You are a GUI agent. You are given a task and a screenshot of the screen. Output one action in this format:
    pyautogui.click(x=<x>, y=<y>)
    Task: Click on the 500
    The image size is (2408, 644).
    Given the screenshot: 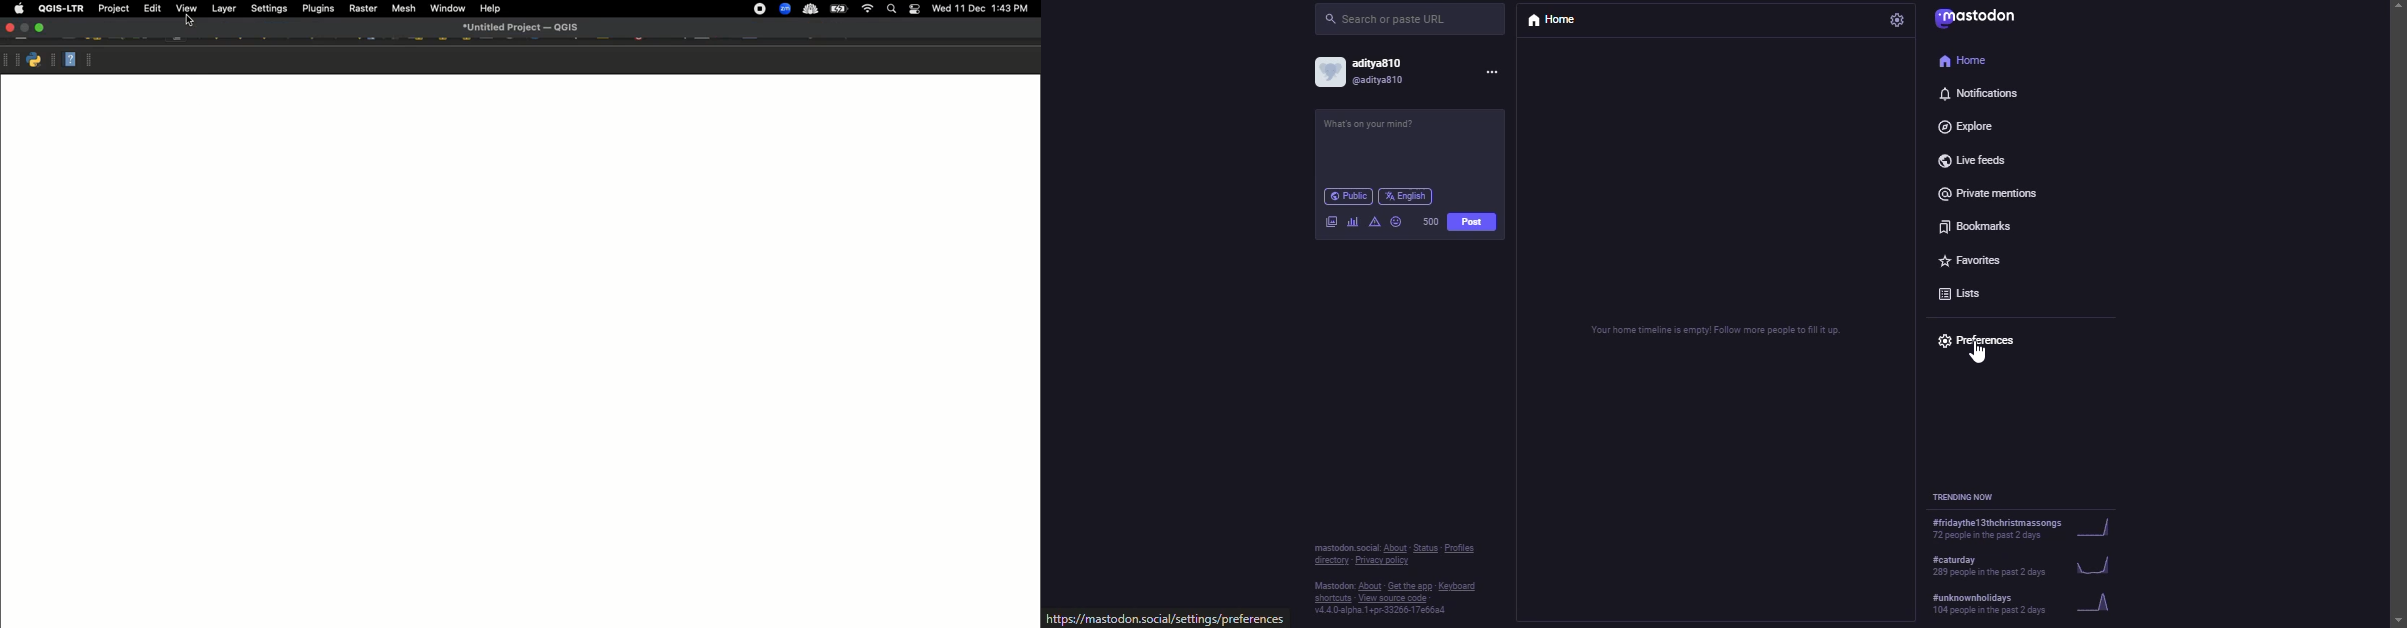 What is the action you would take?
    pyautogui.click(x=1429, y=220)
    